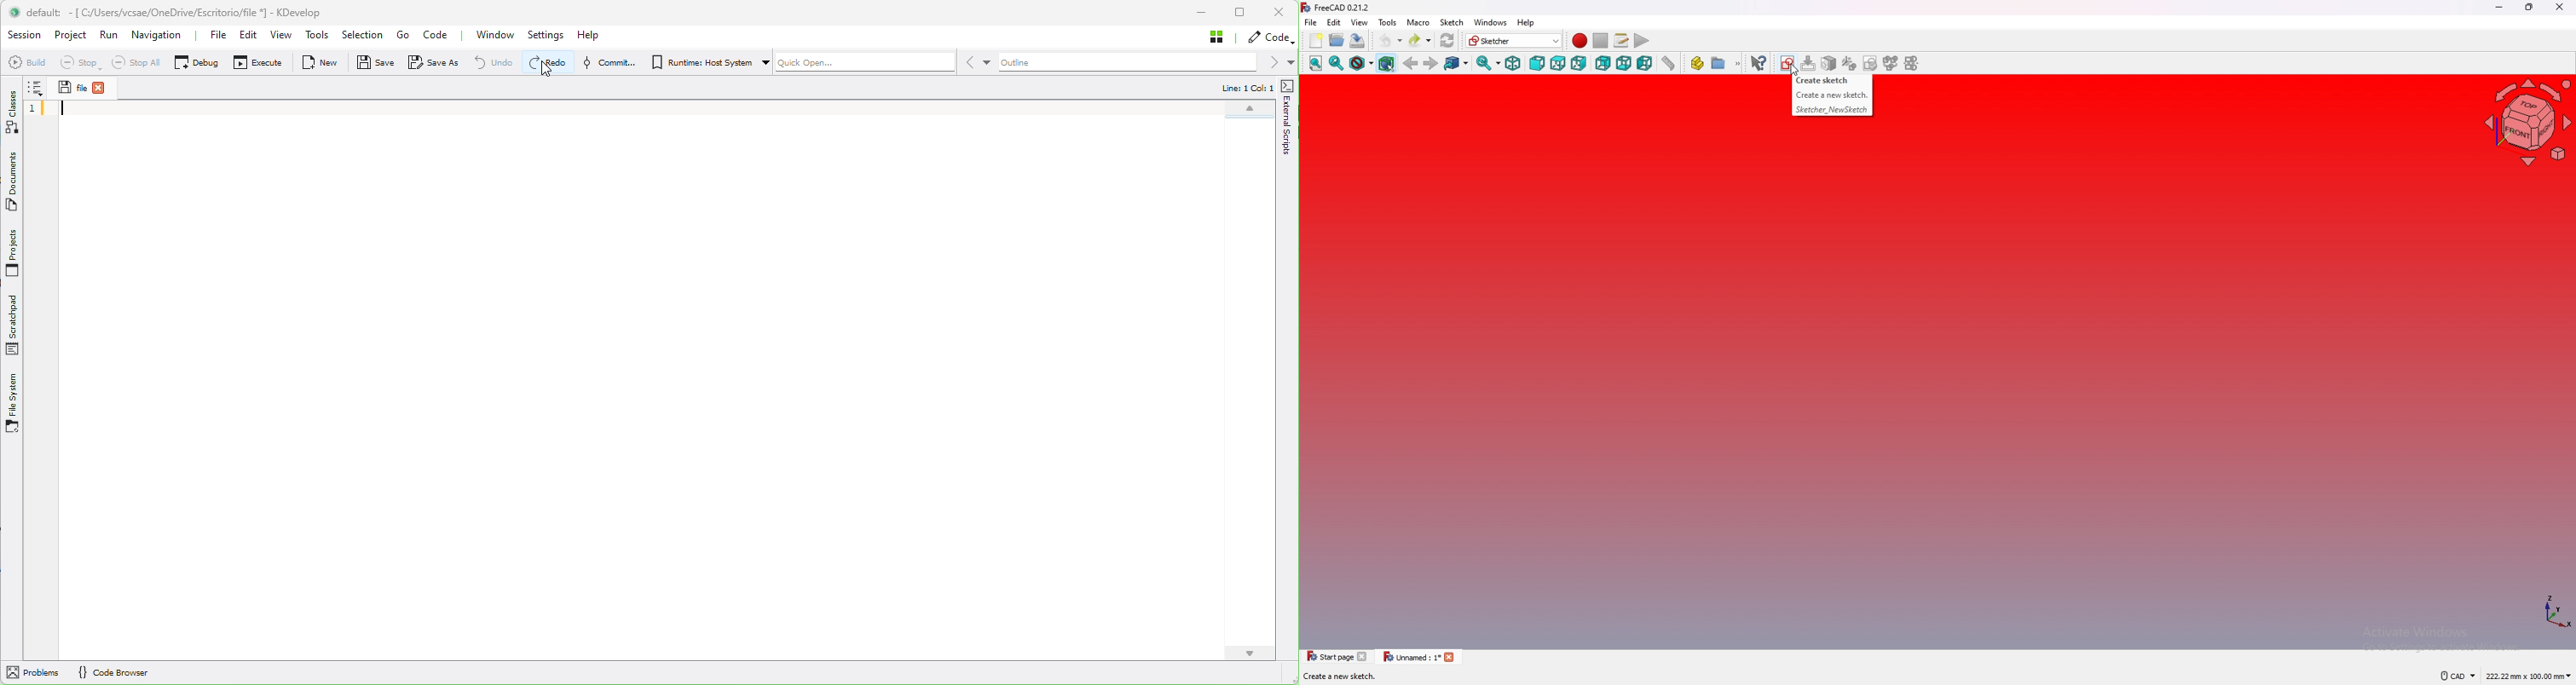 The height and width of the screenshot is (700, 2576). What do you see at coordinates (1214, 39) in the screenshot?
I see `Stash` at bounding box center [1214, 39].